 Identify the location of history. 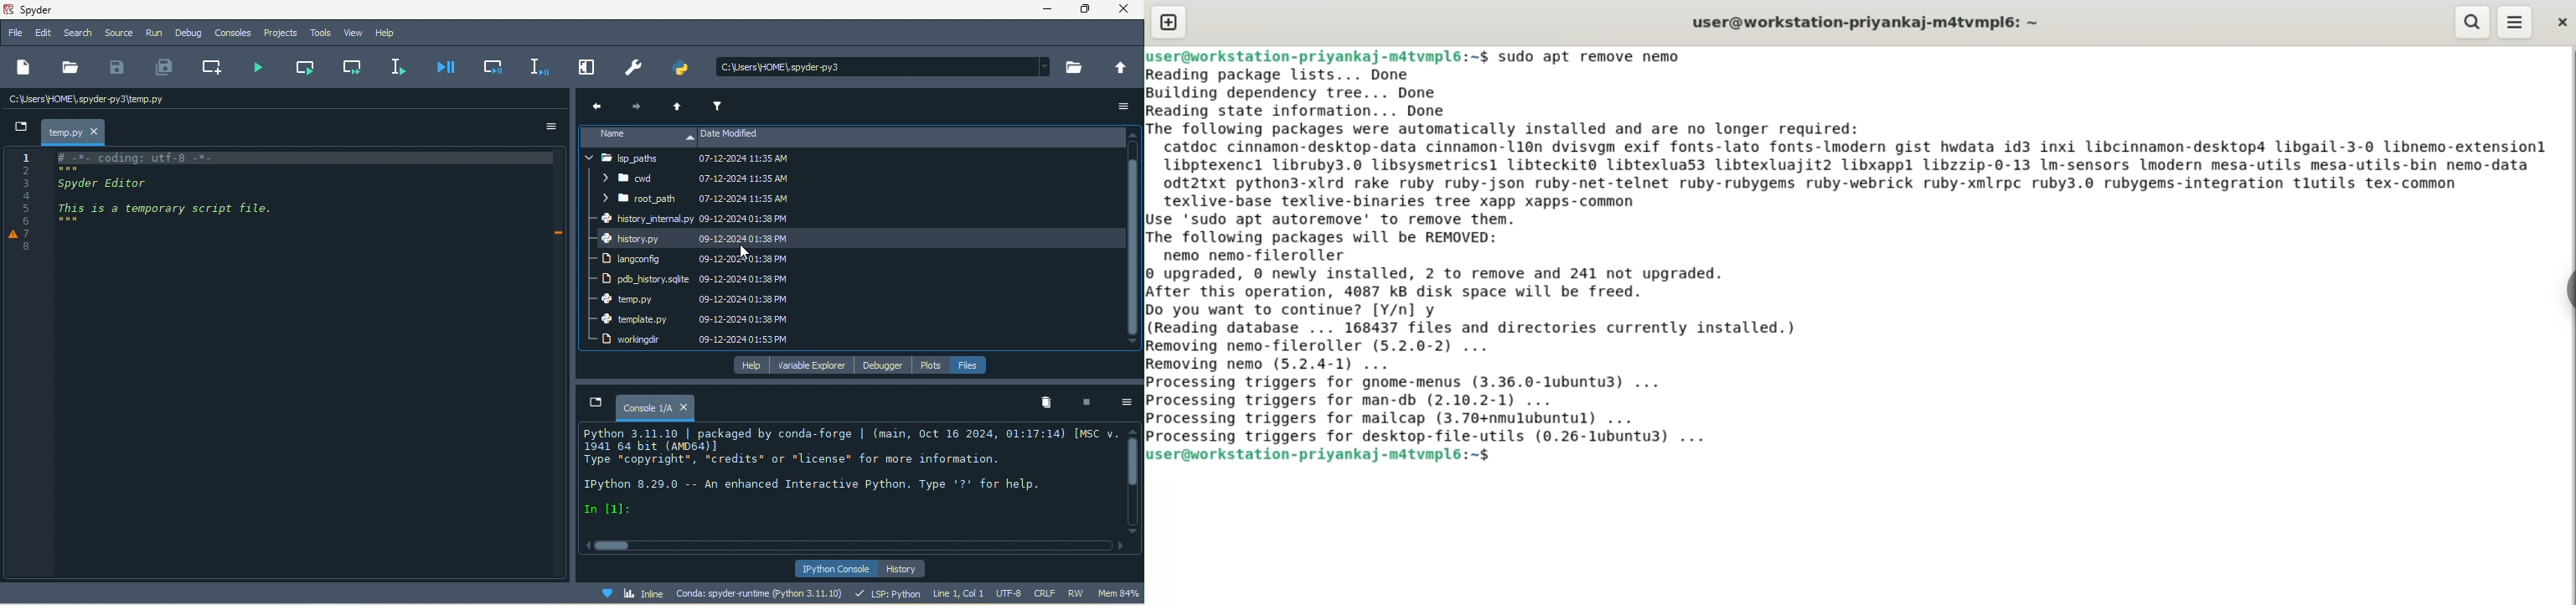
(904, 569).